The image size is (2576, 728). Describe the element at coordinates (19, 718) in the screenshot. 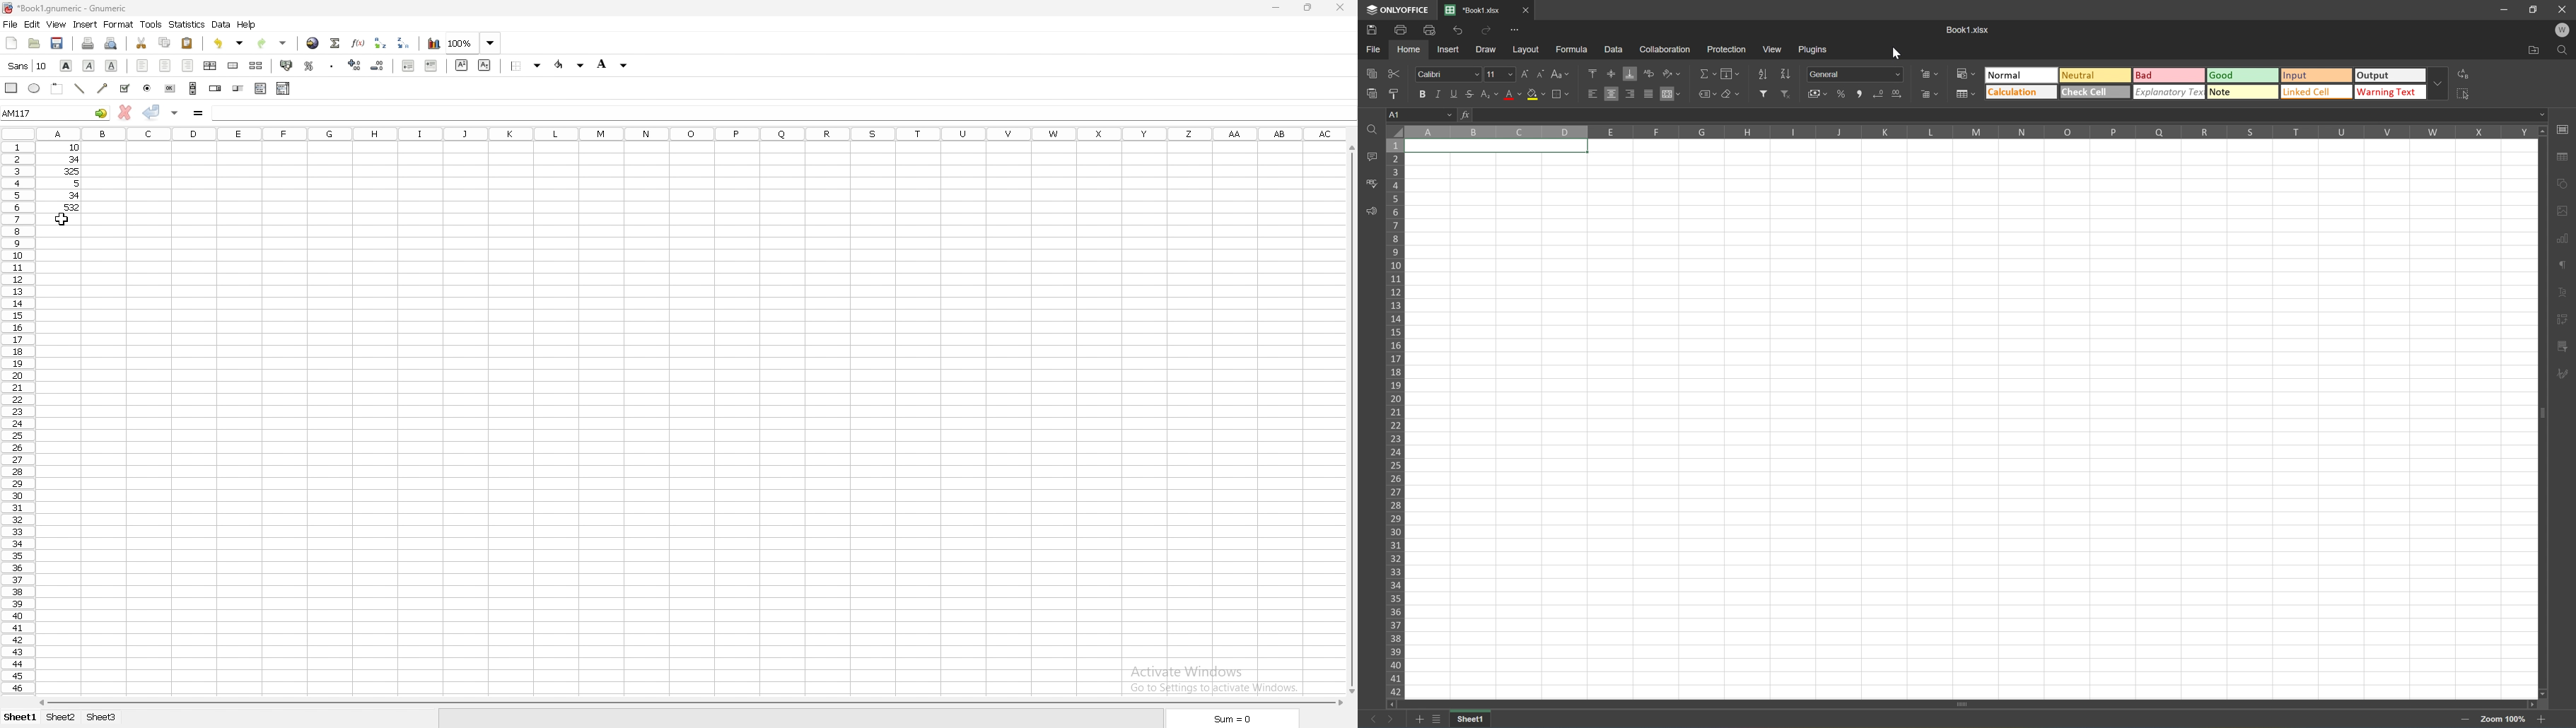

I see `sheet 1` at that location.